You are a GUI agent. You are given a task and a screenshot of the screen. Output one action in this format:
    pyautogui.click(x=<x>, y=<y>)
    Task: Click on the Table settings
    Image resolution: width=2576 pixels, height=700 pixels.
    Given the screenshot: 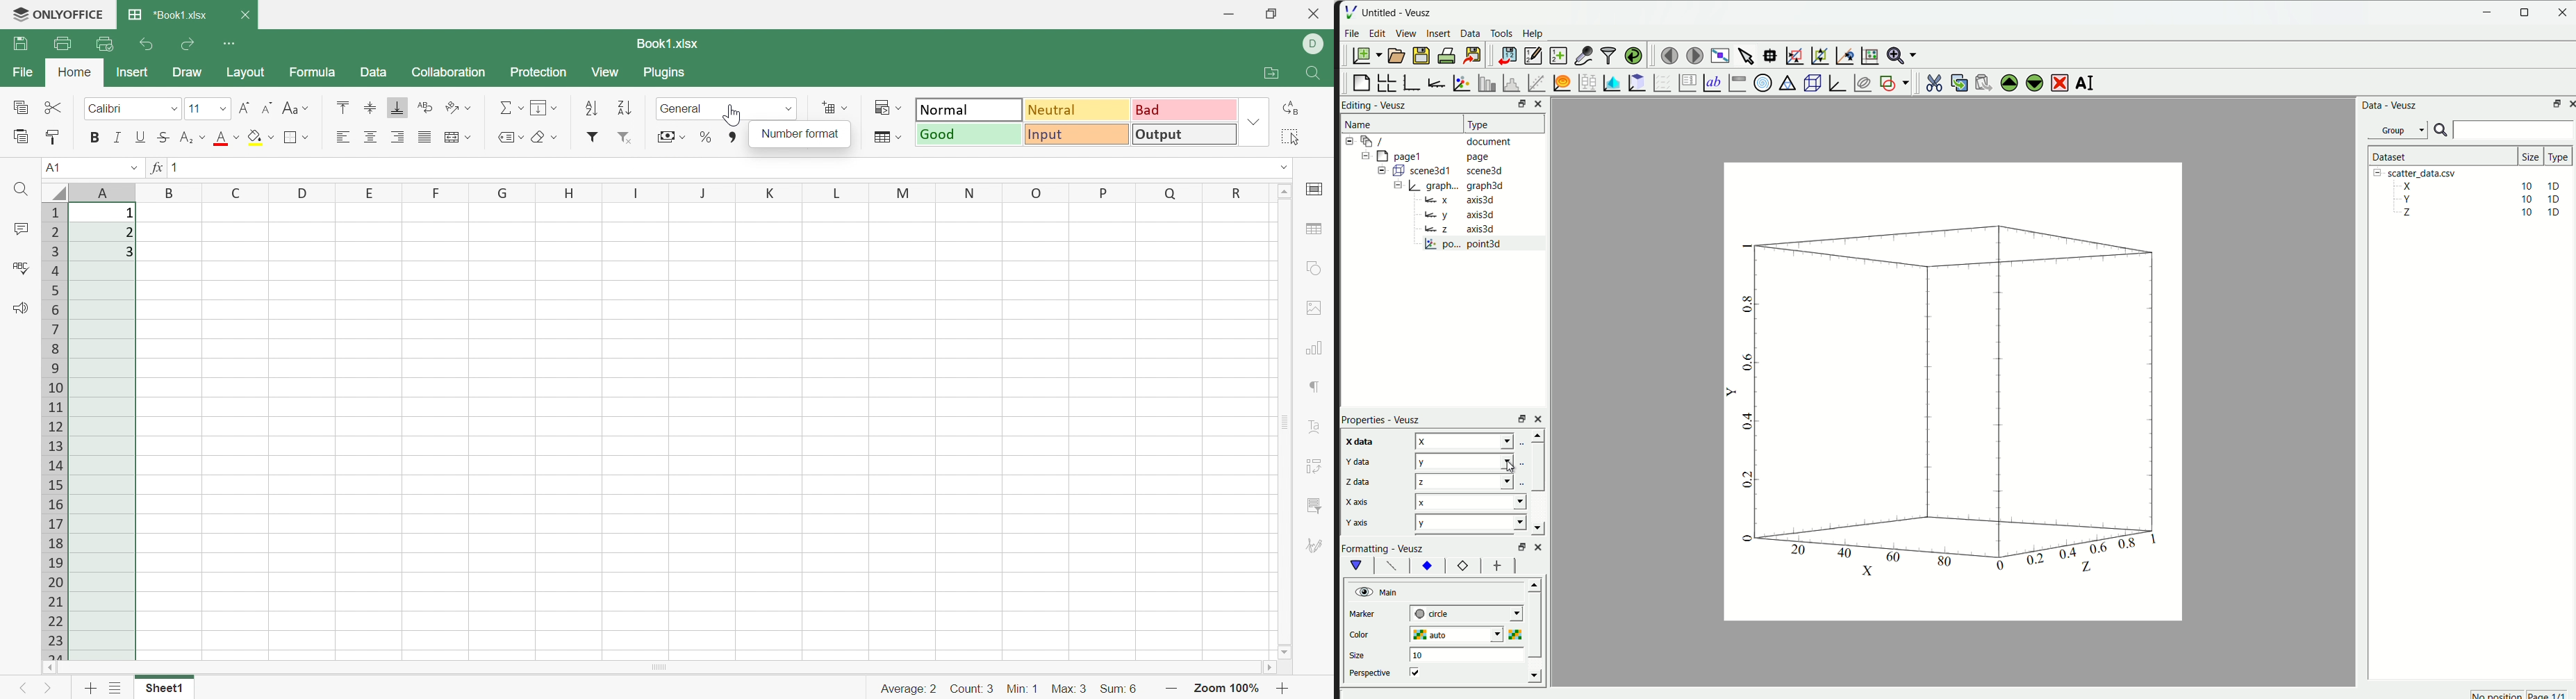 What is the action you would take?
    pyautogui.click(x=1316, y=230)
    